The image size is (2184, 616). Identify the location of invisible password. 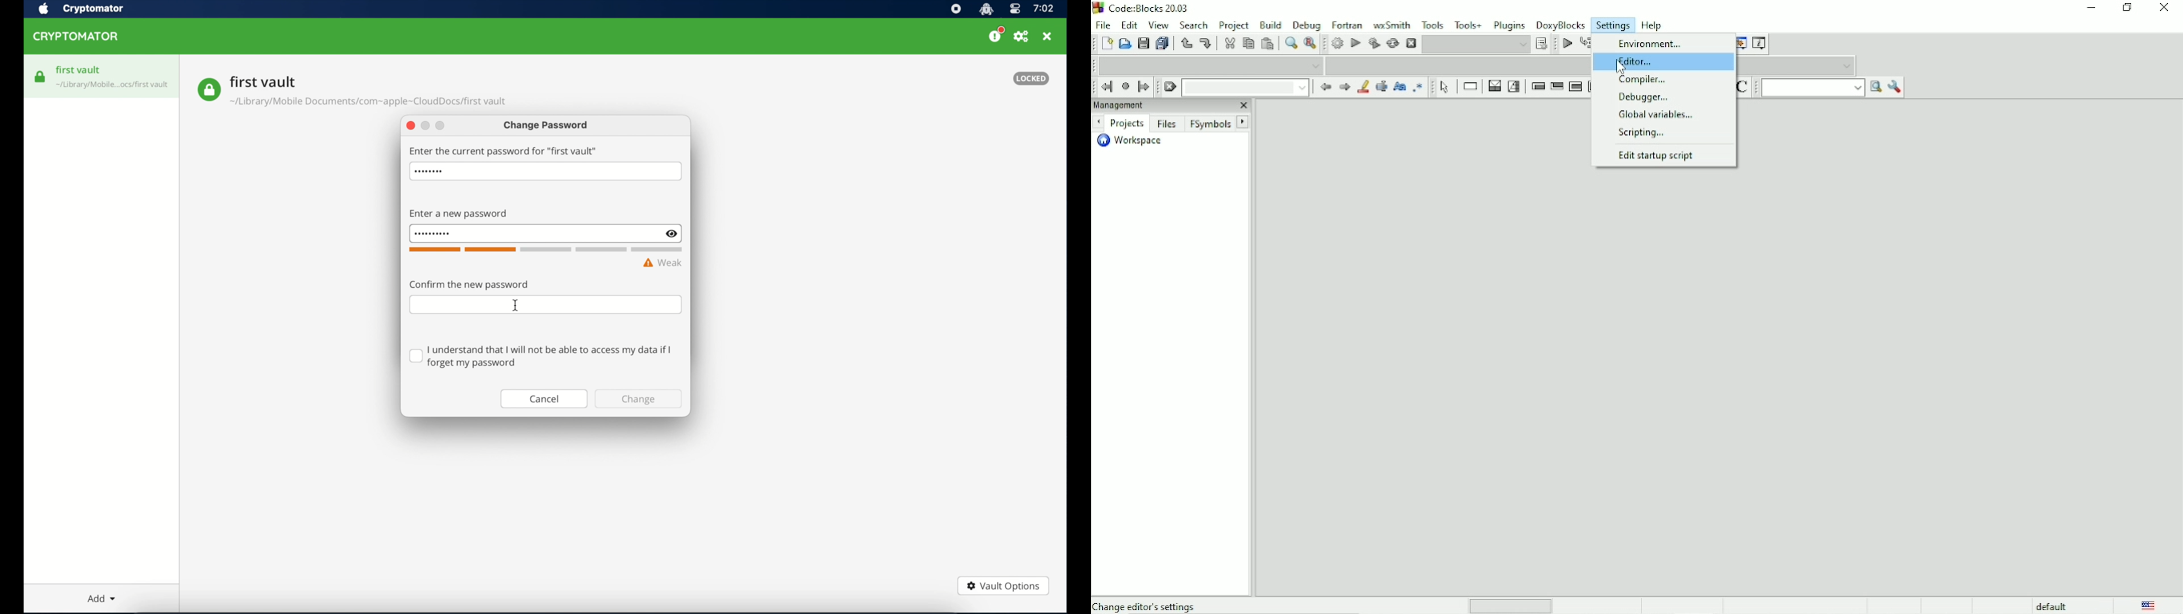
(430, 234).